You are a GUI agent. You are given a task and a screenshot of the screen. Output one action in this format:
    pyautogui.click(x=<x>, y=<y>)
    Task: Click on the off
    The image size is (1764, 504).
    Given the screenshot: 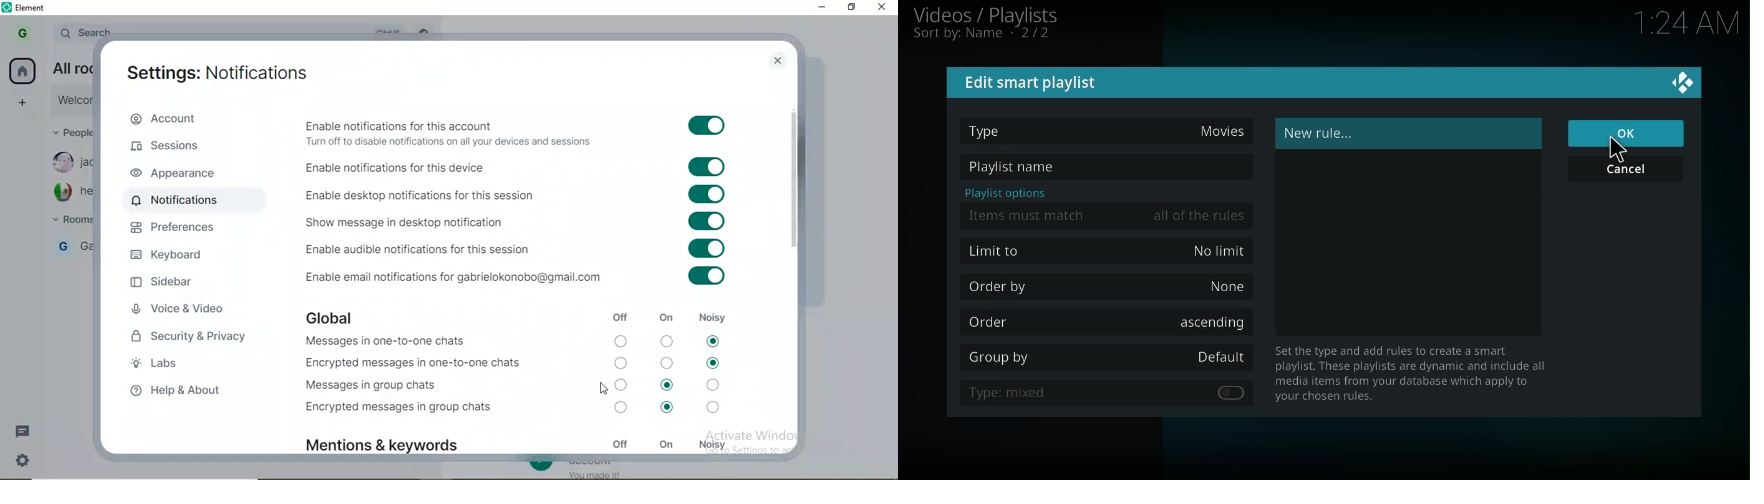 What is the action you would take?
    pyautogui.click(x=620, y=319)
    